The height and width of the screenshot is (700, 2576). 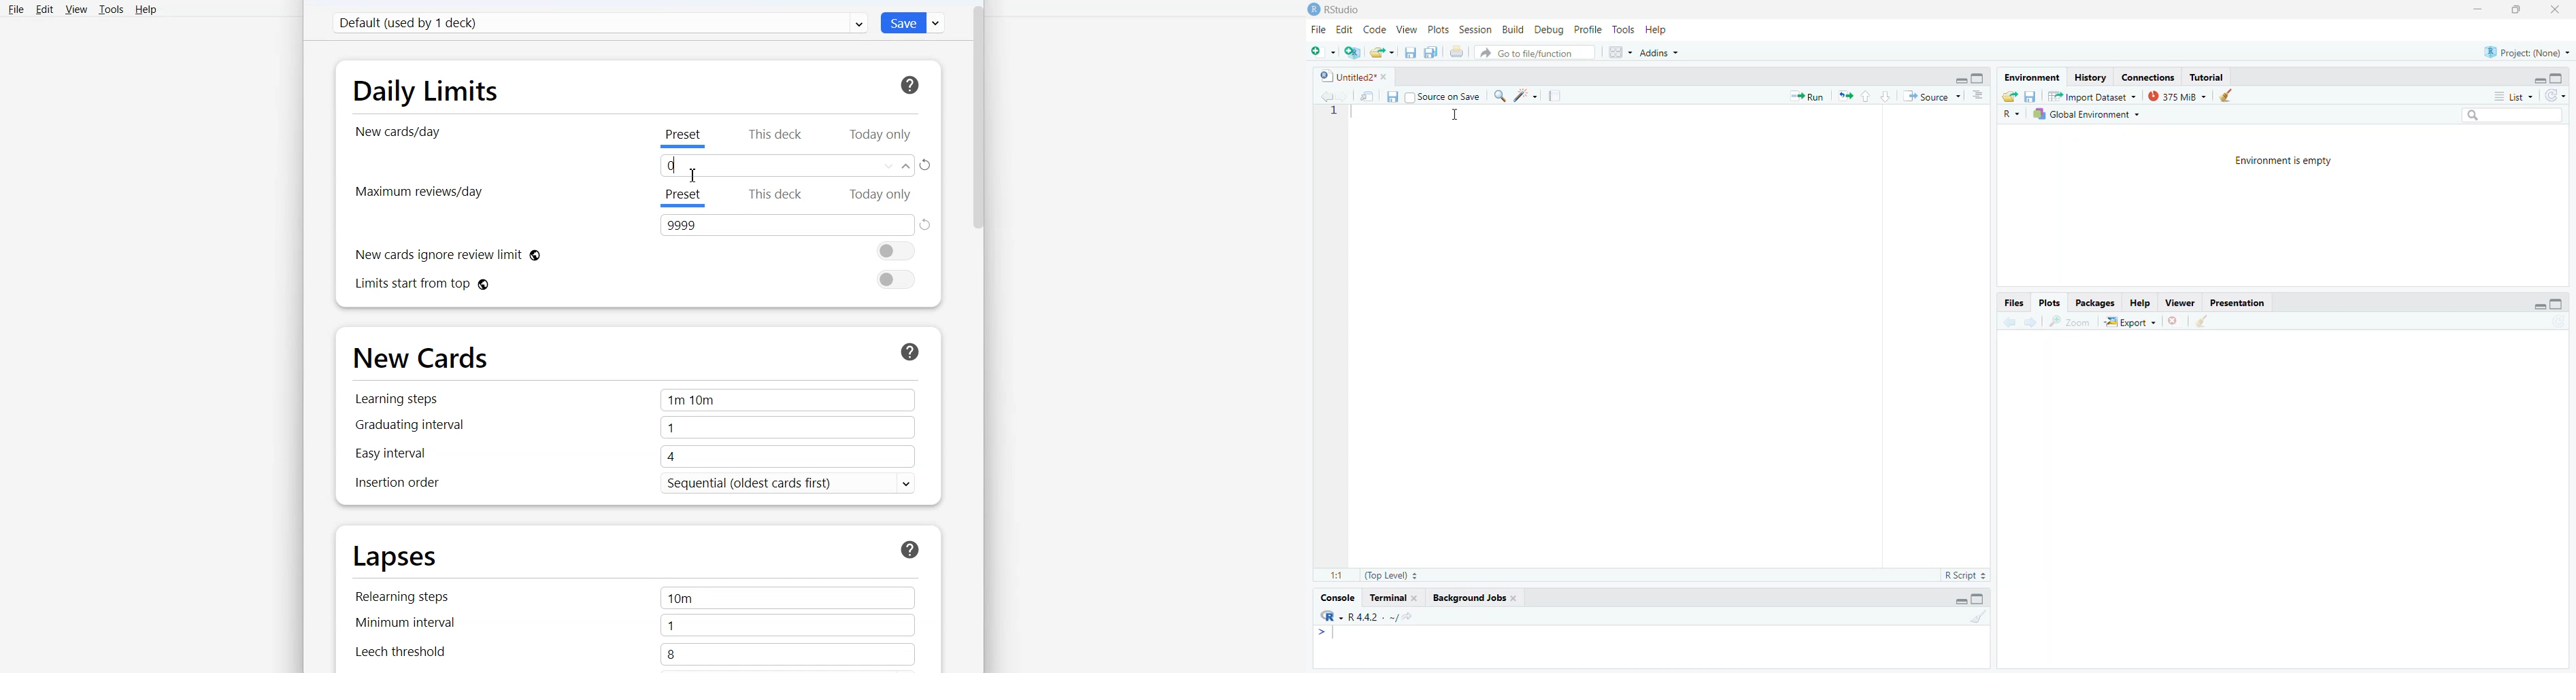 What do you see at coordinates (2556, 302) in the screenshot?
I see `hide console` at bounding box center [2556, 302].